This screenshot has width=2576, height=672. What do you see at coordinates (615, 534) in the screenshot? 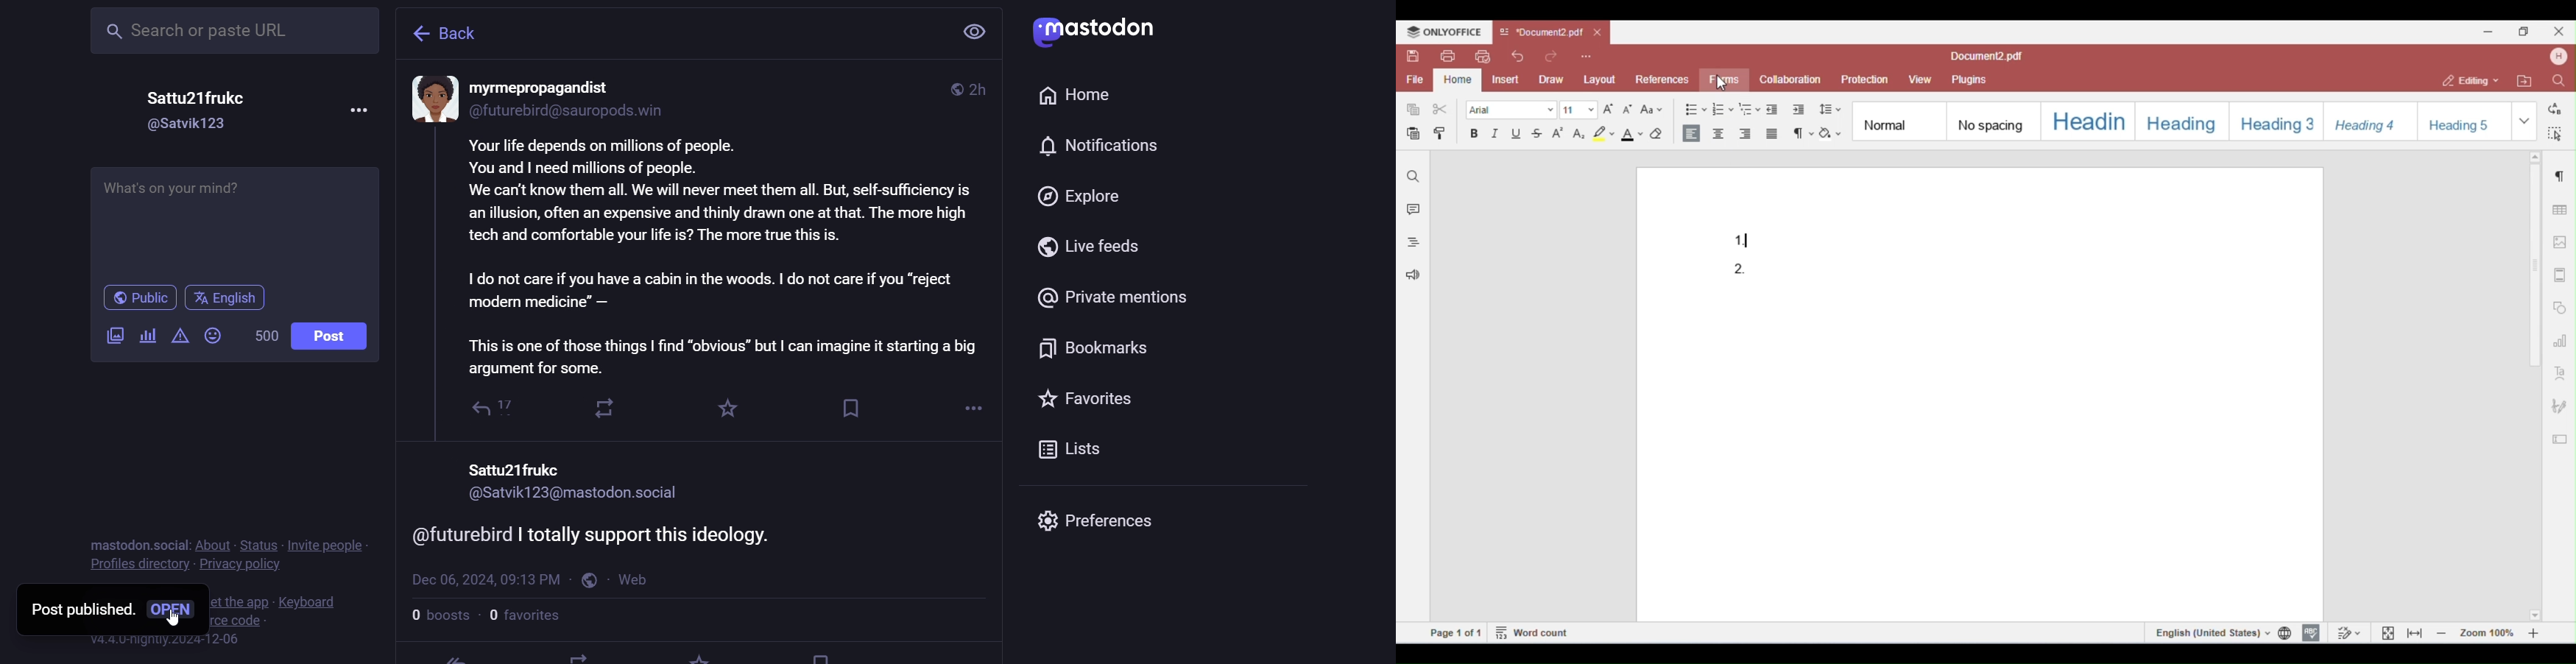
I see `comment` at bounding box center [615, 534].